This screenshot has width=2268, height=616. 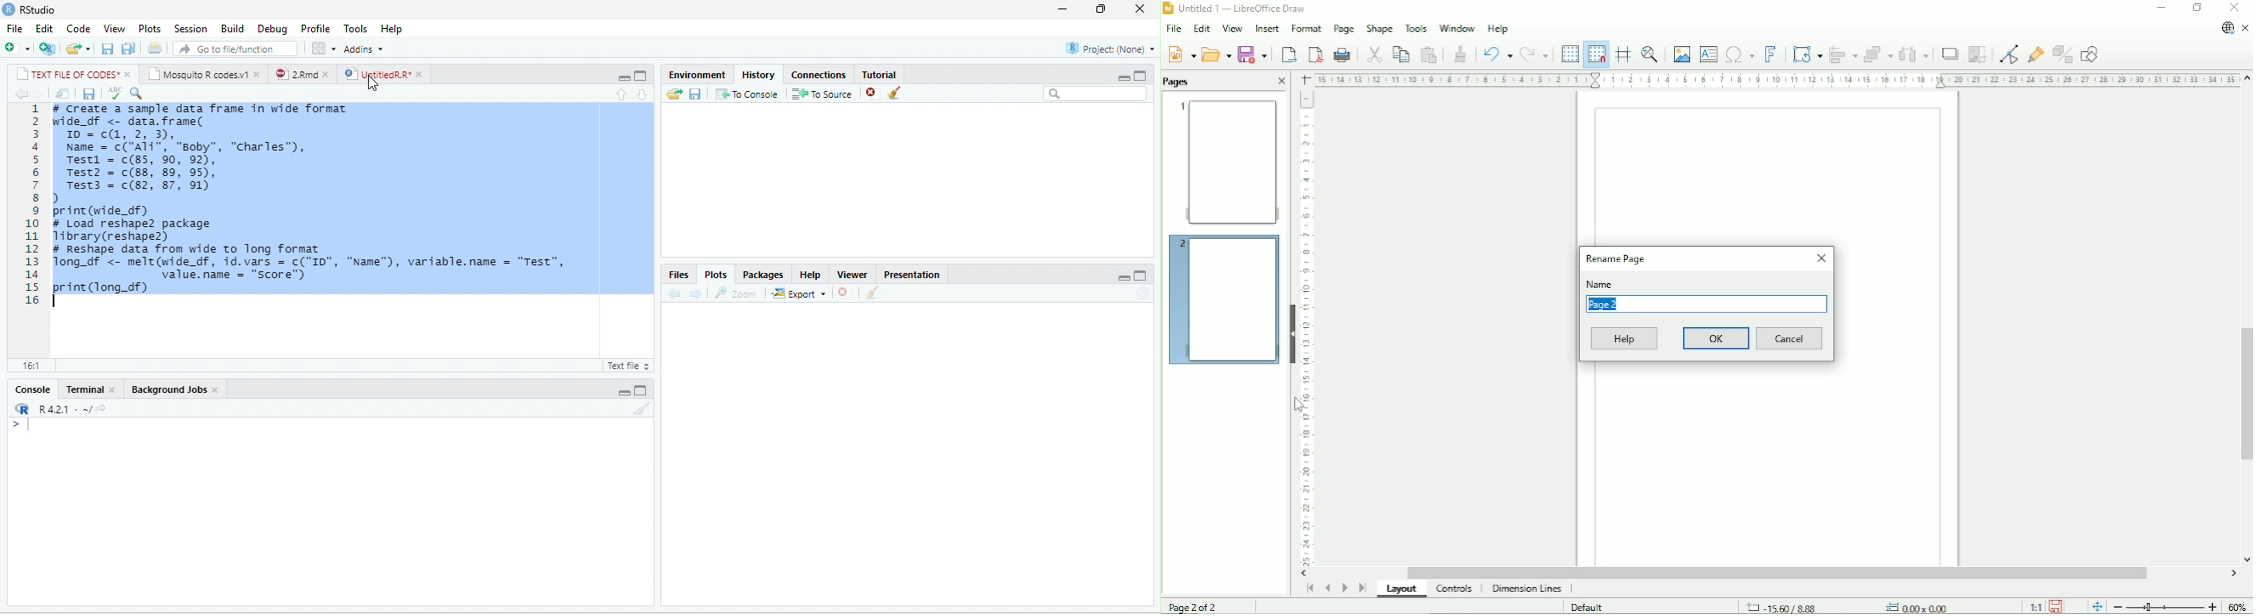 What do you see at coordinates (89, 94) in the screenshot?
I see `save` at bounding box center [89, 94].